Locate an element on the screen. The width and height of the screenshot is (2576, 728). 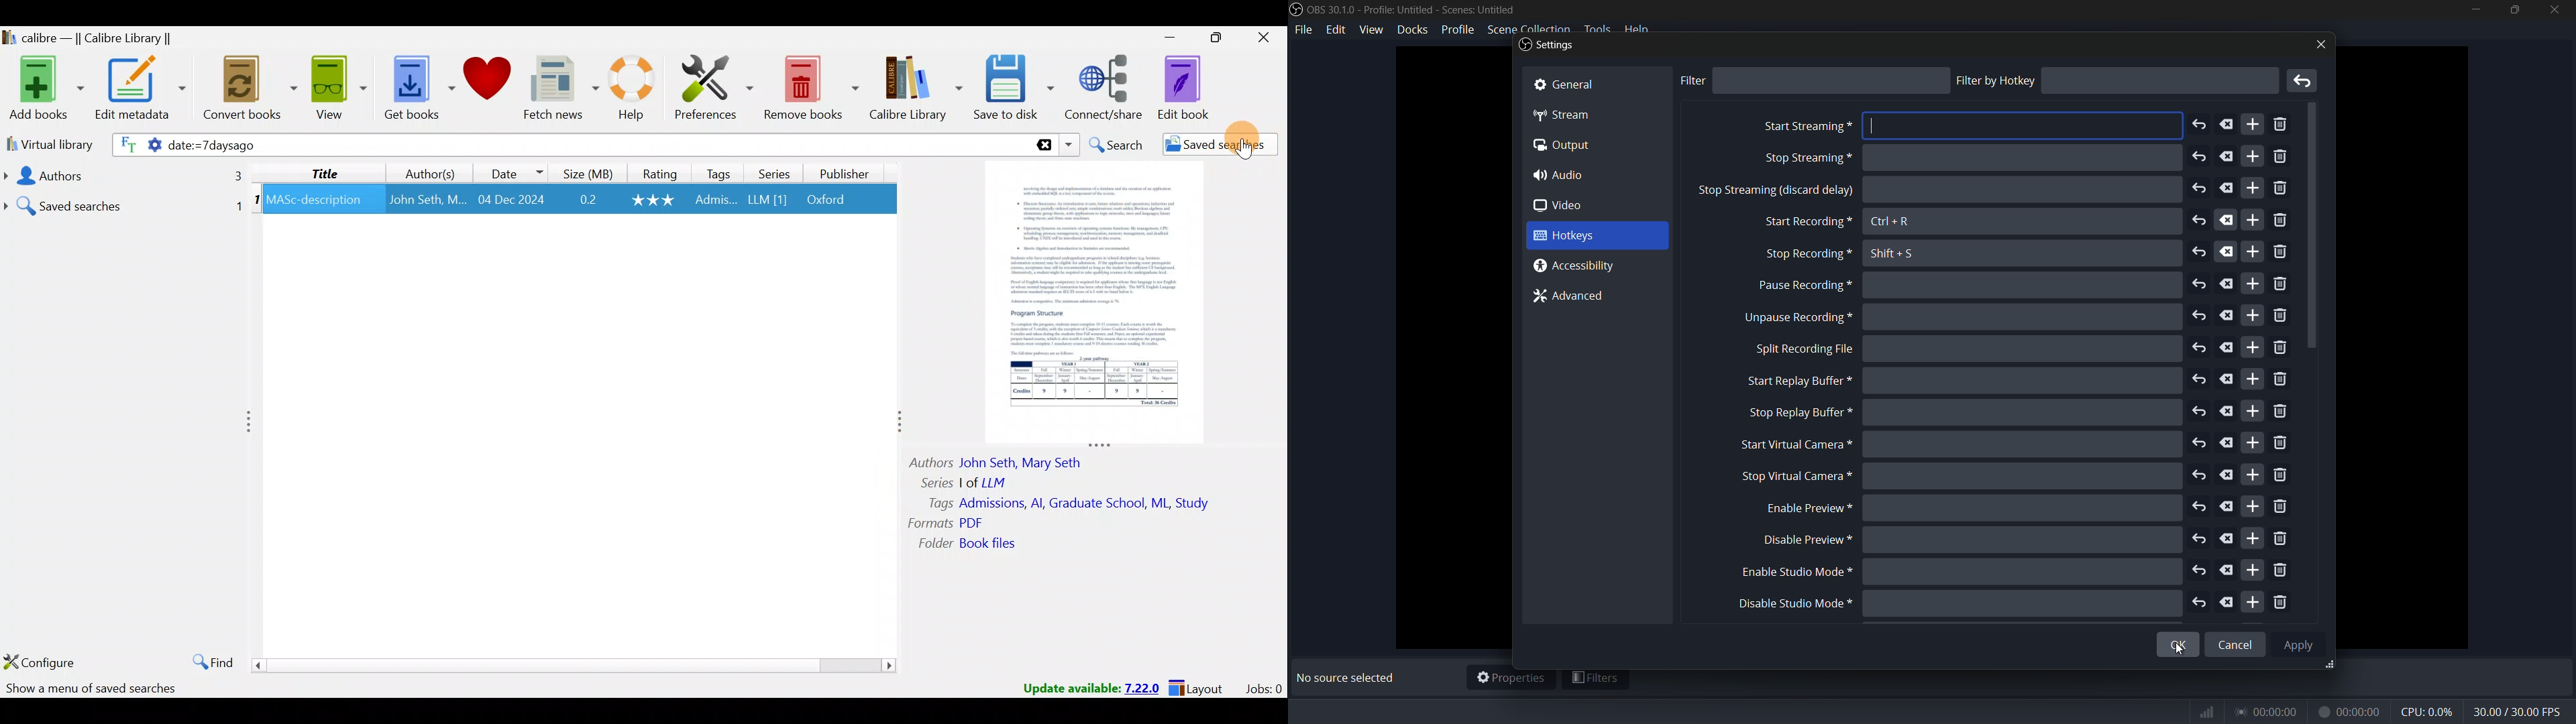
filters is located at coordinates (1596, 680).